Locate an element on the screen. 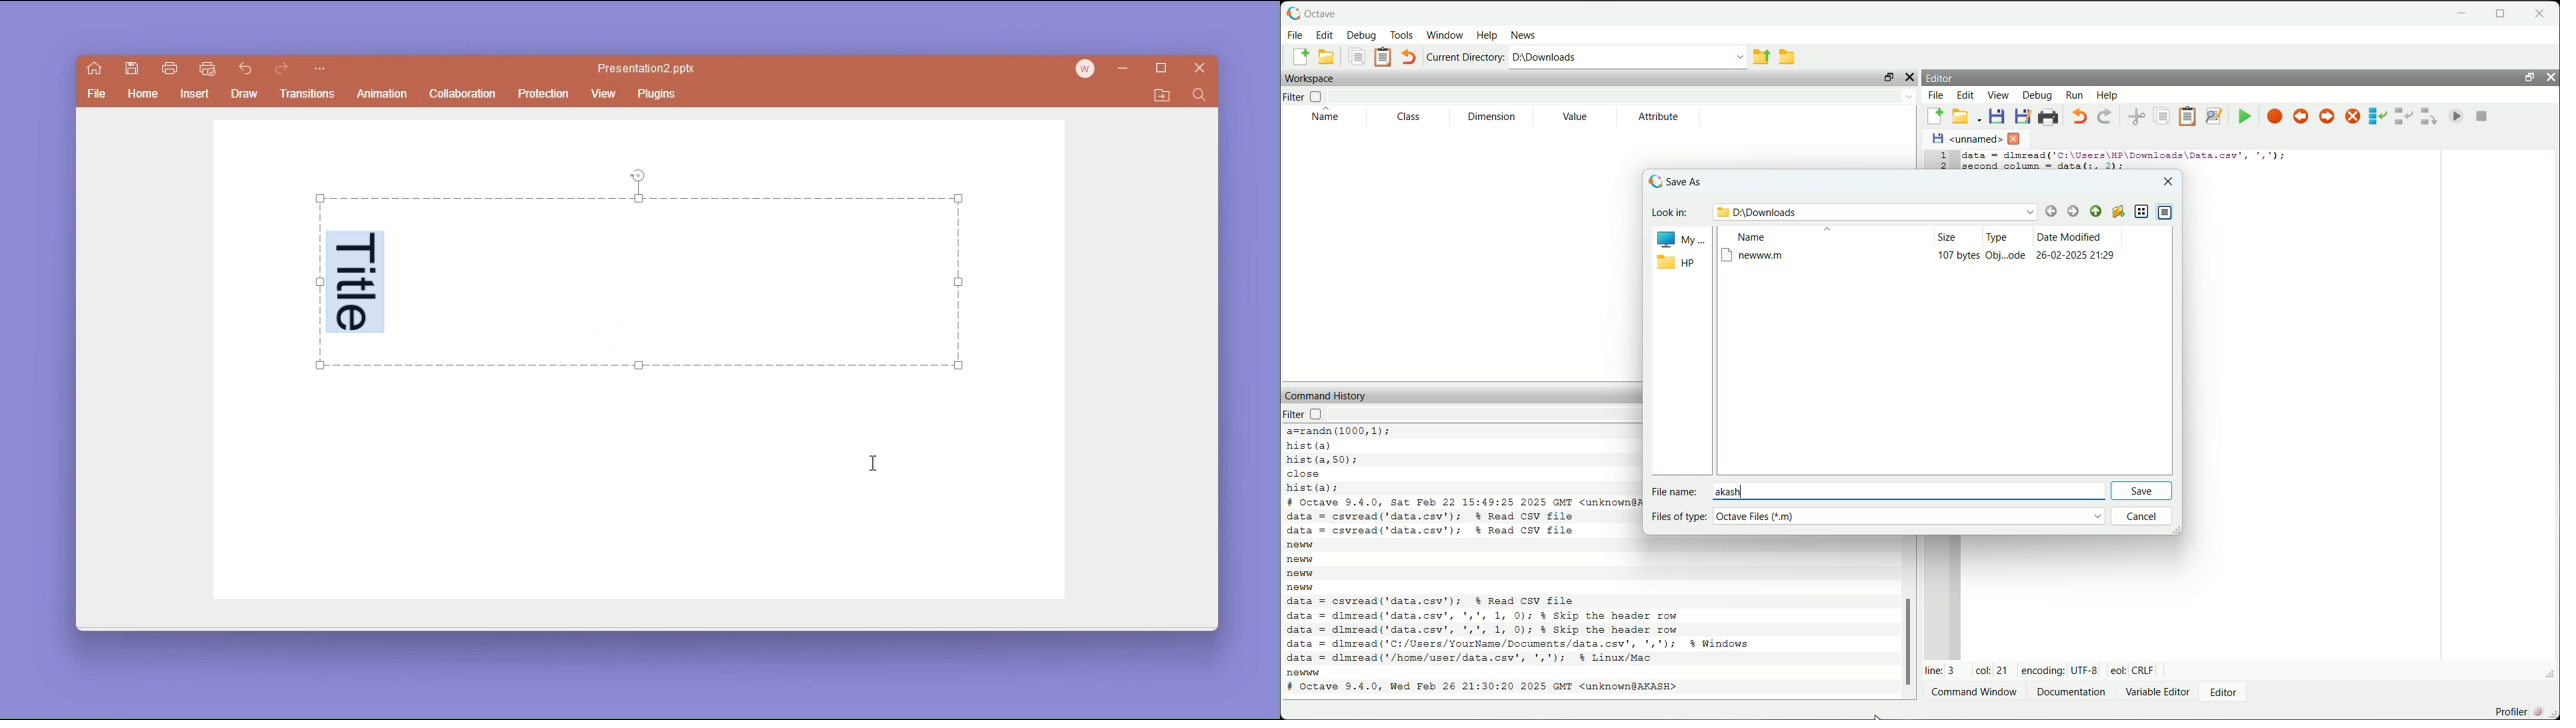 The height and width of the screenshot is (728, 2576). next breakpoint is located at coordinates (2325, 117).